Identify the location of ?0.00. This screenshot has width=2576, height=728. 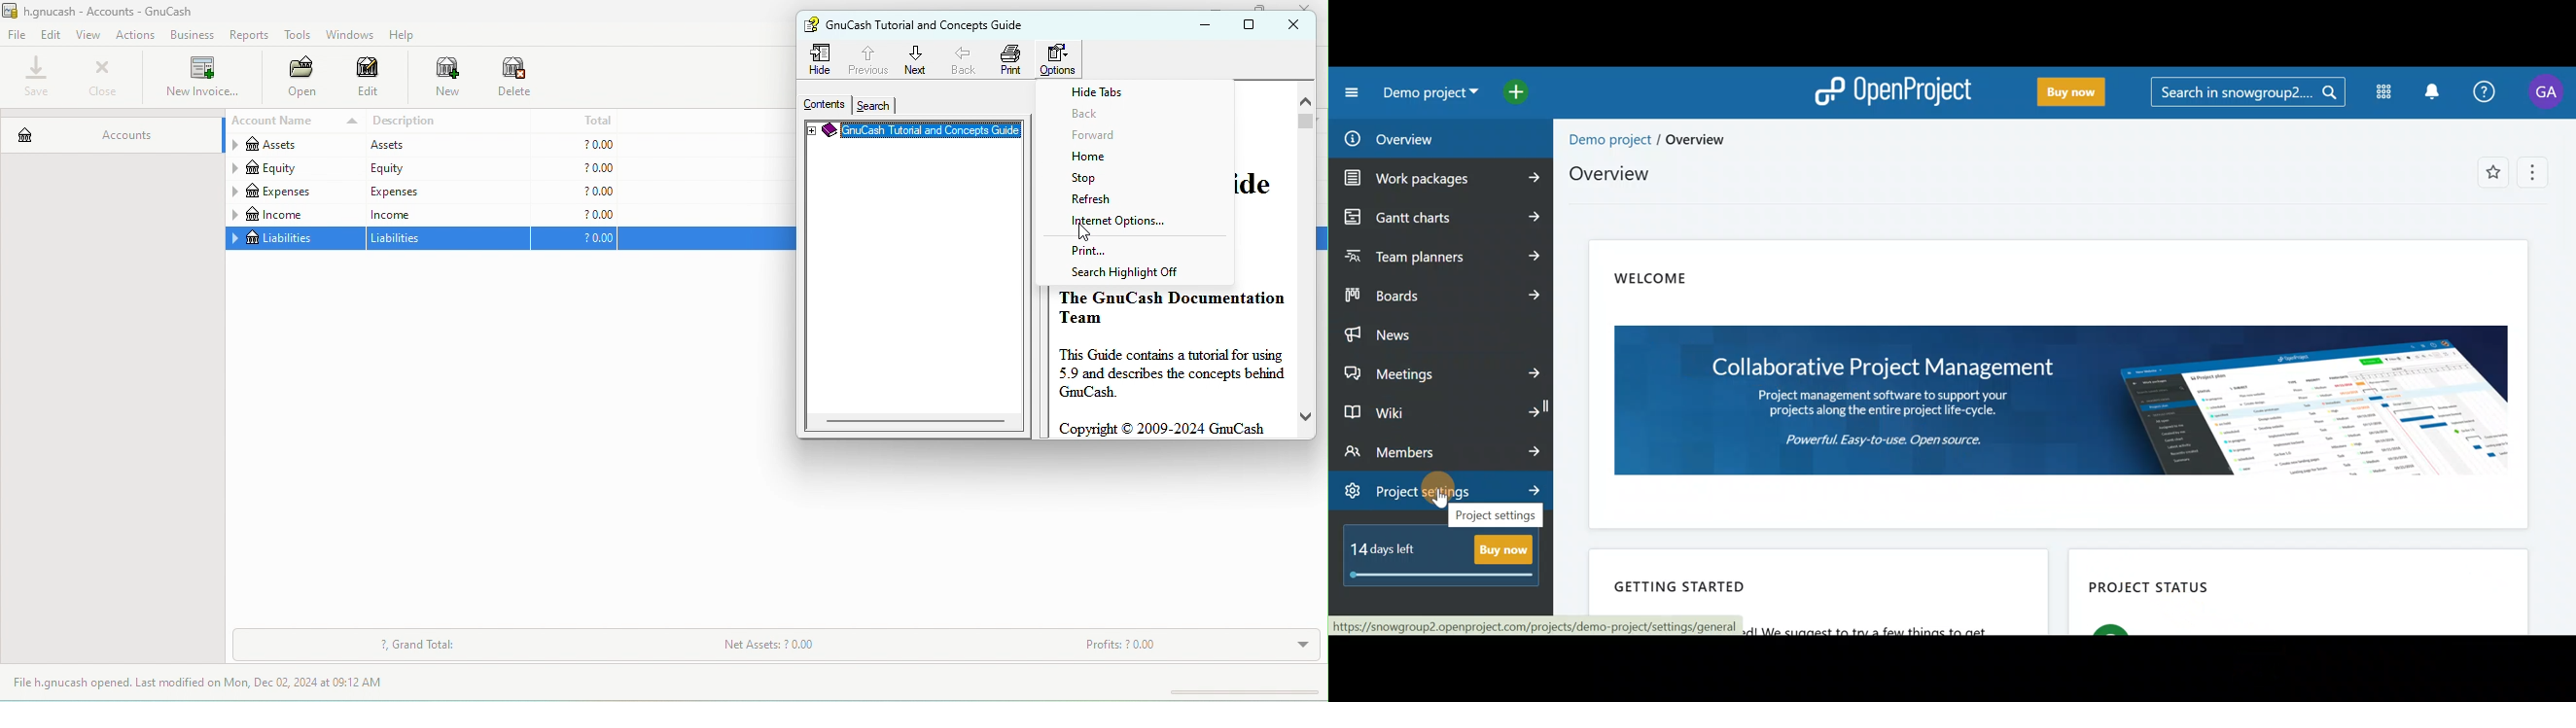
(574, 144).